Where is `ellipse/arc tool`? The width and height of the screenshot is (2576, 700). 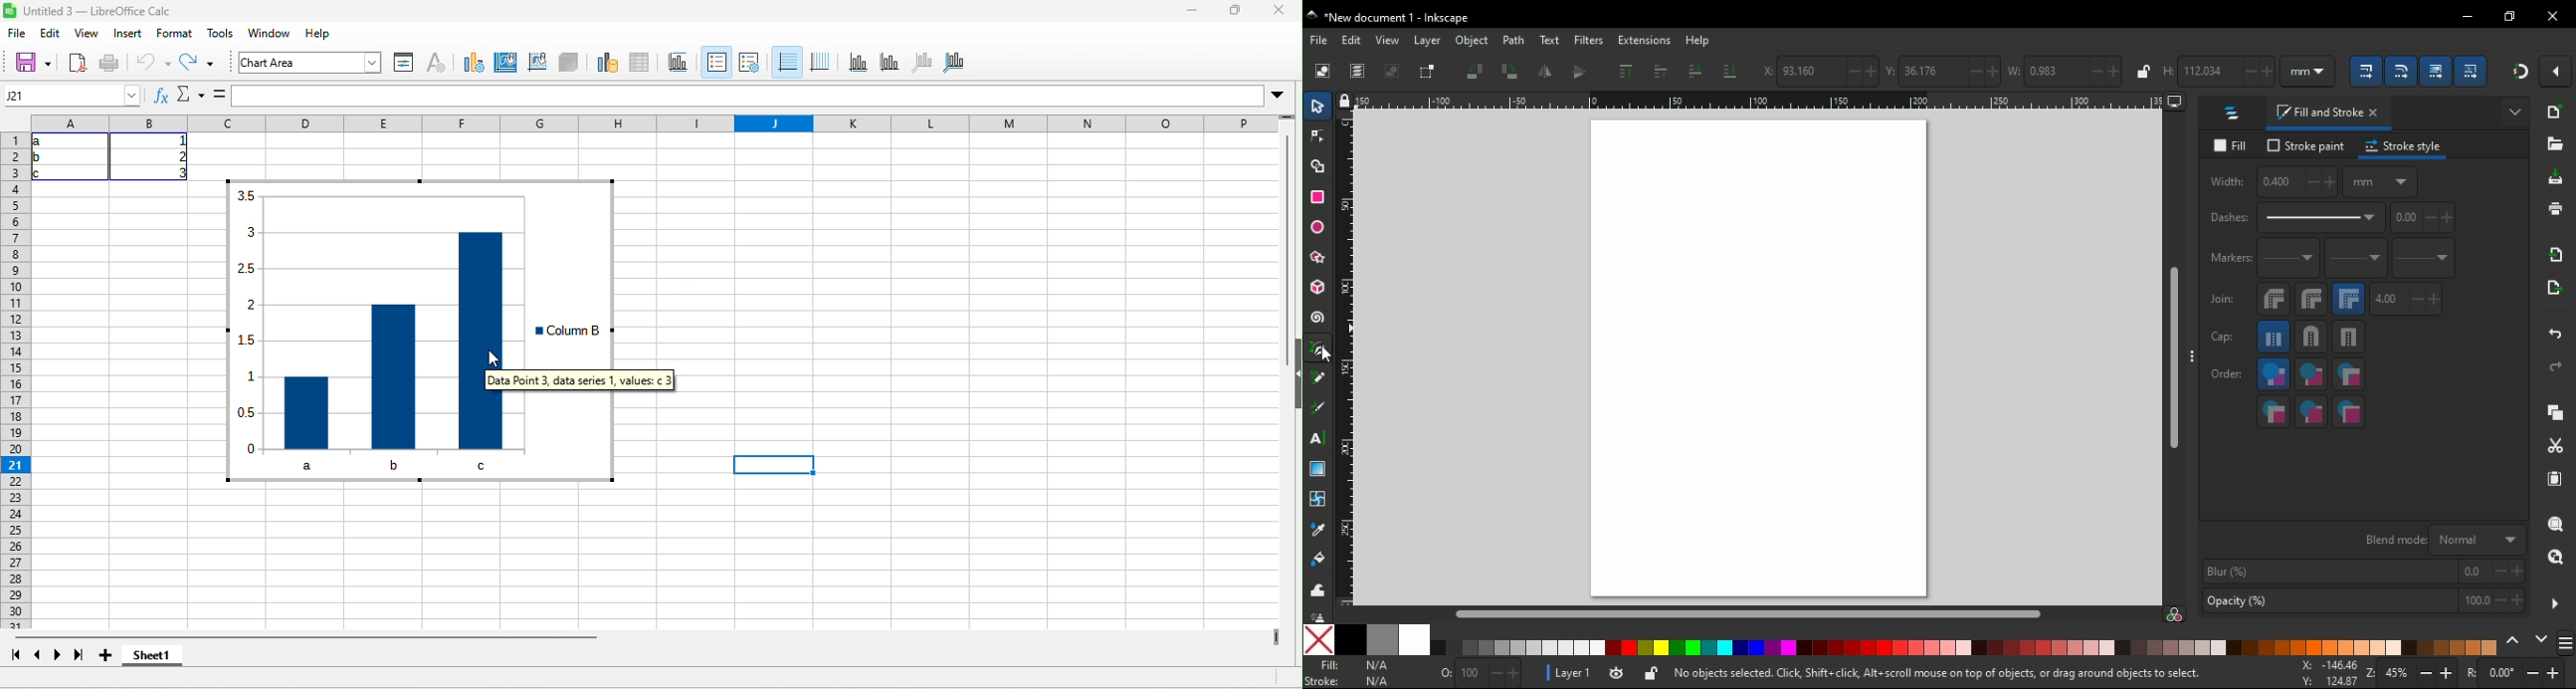 ellipse/arc tool is located at coordinates (1320, 228).